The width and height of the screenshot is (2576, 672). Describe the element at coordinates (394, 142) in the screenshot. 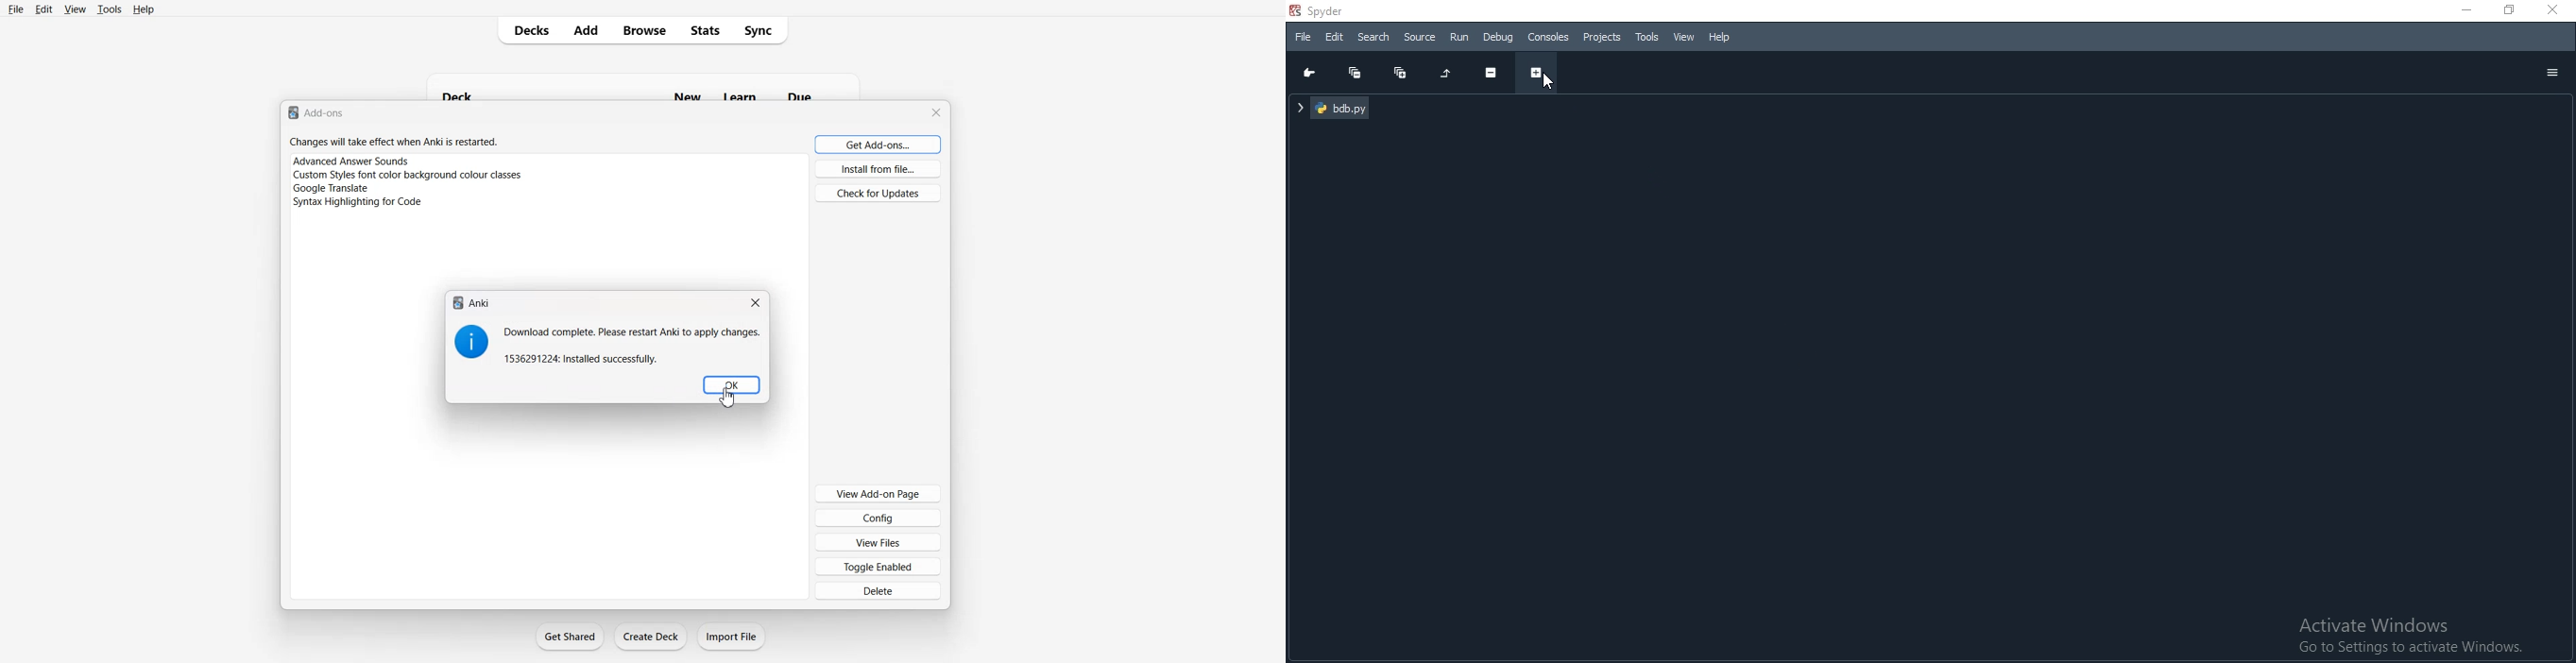

I see `Changes will take effect when anki is restarted` at that location.